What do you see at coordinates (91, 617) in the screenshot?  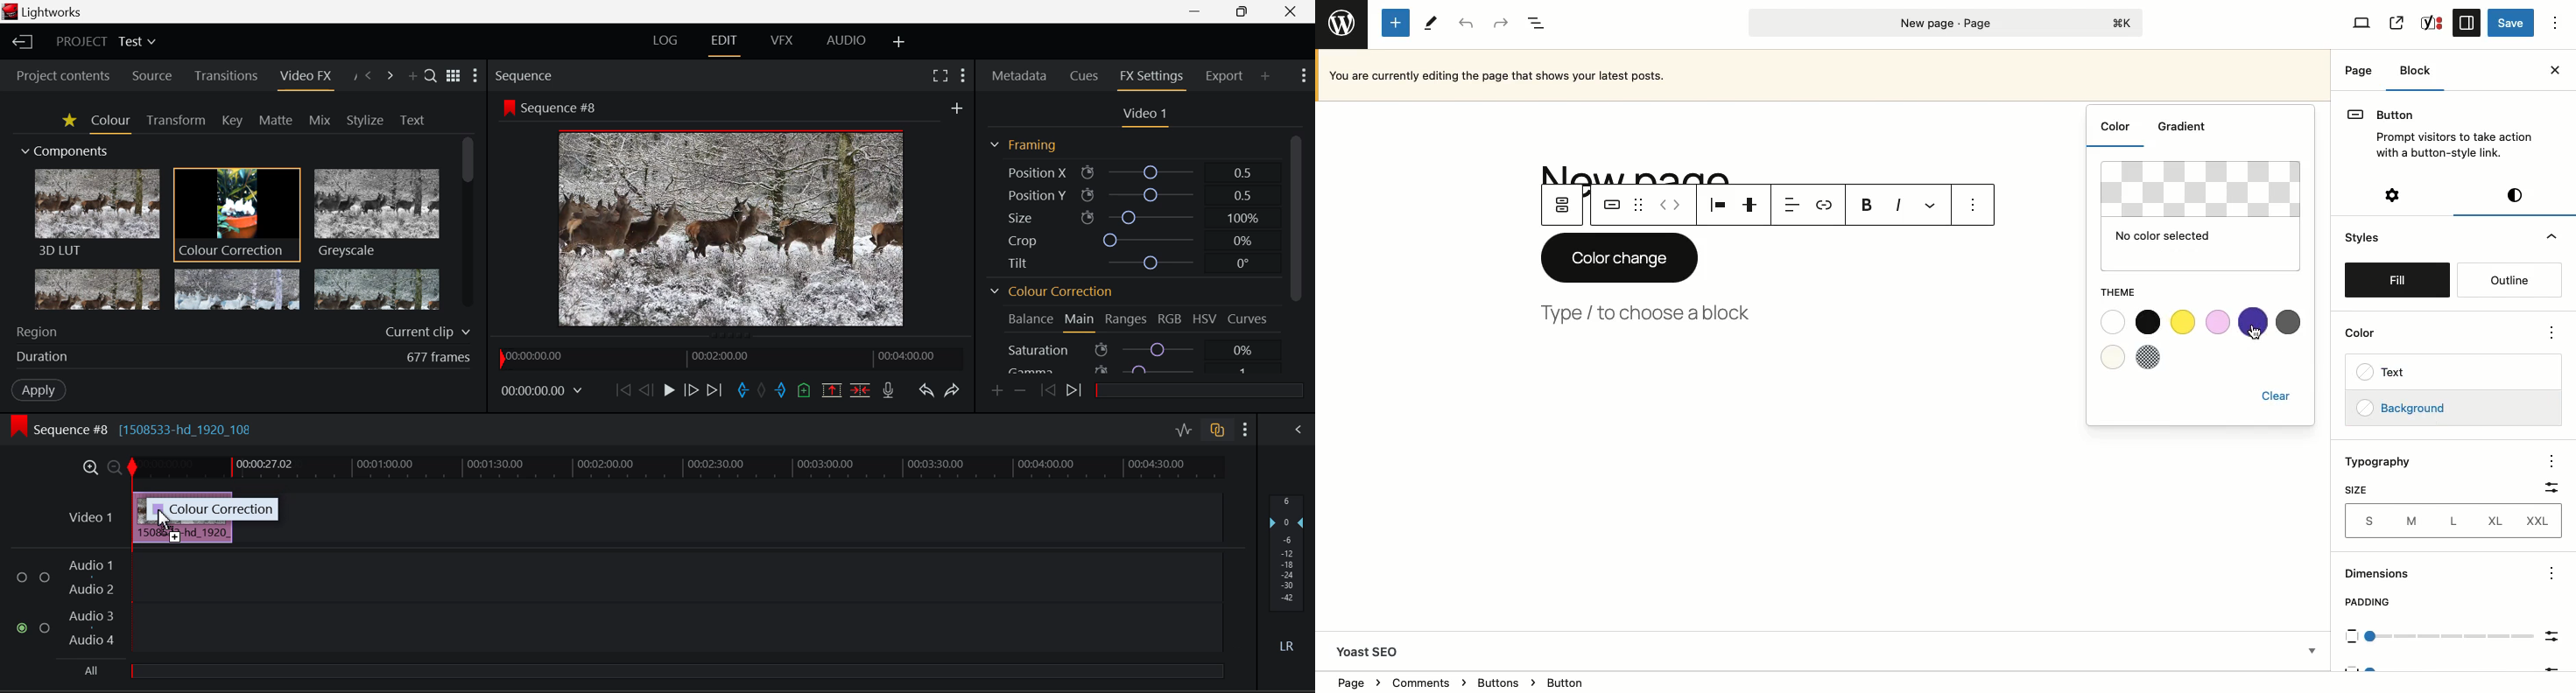 I see `Audio 3` at bounding box center [91, 617].